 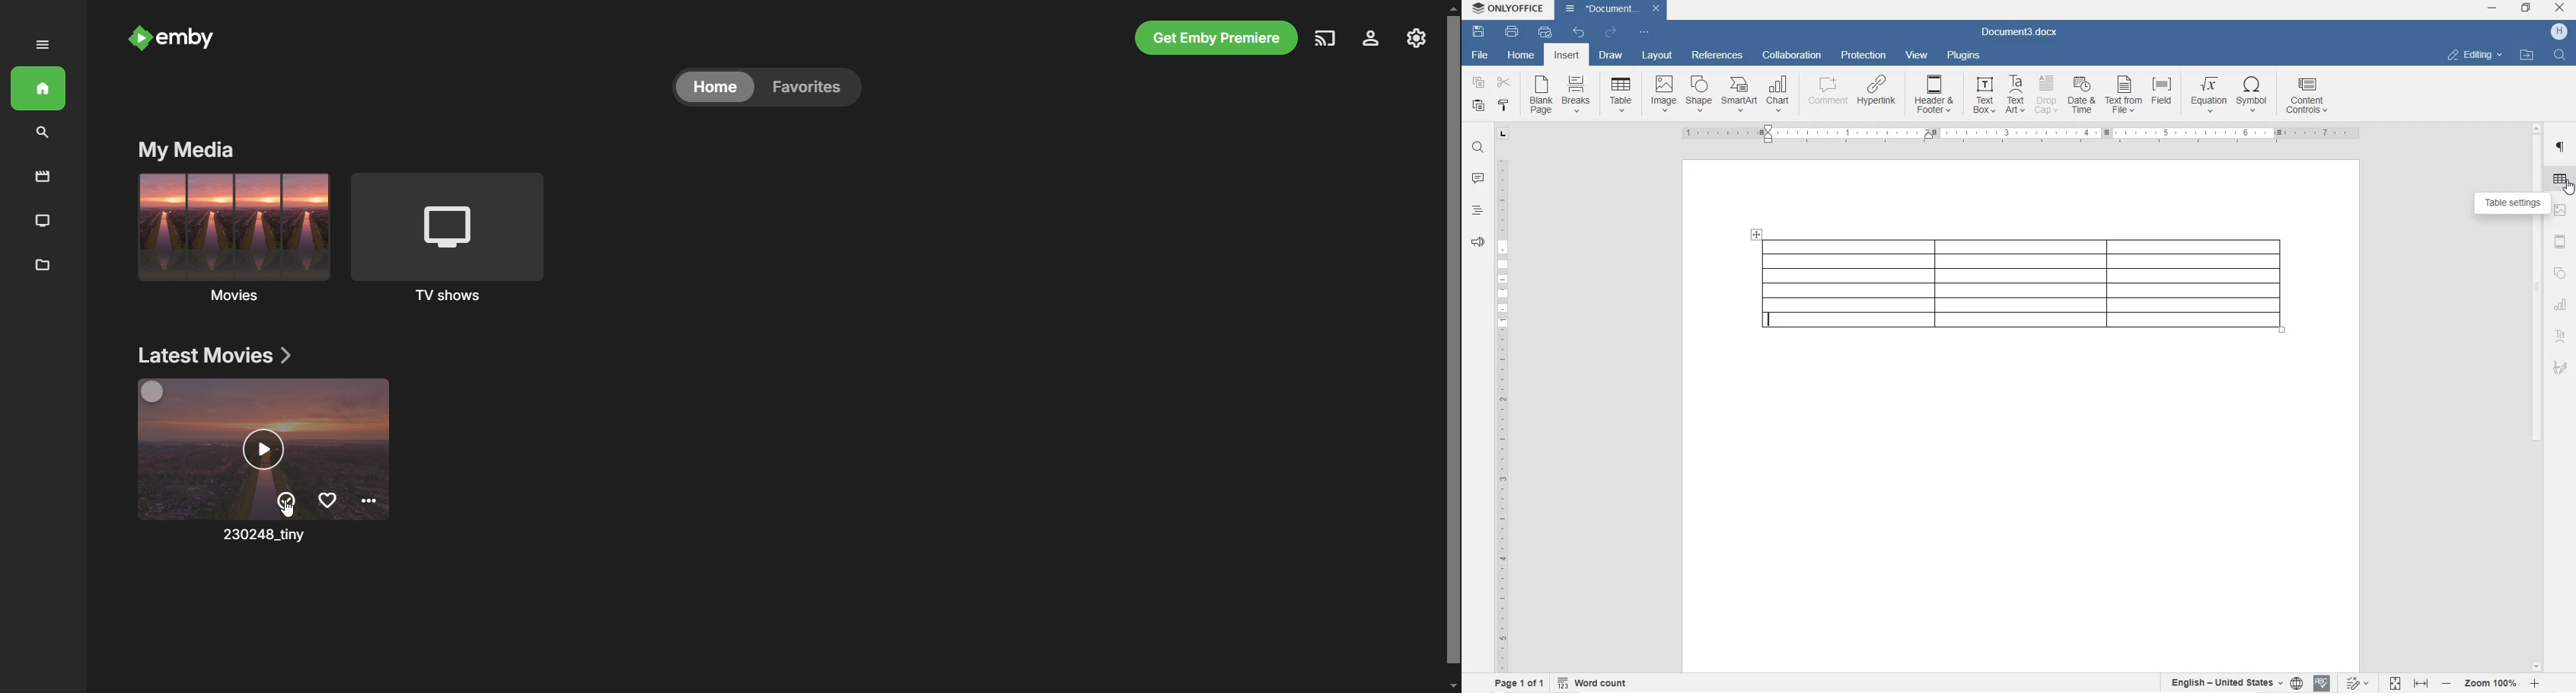 I want to click on TABLE, so click(x=2025, y=285).